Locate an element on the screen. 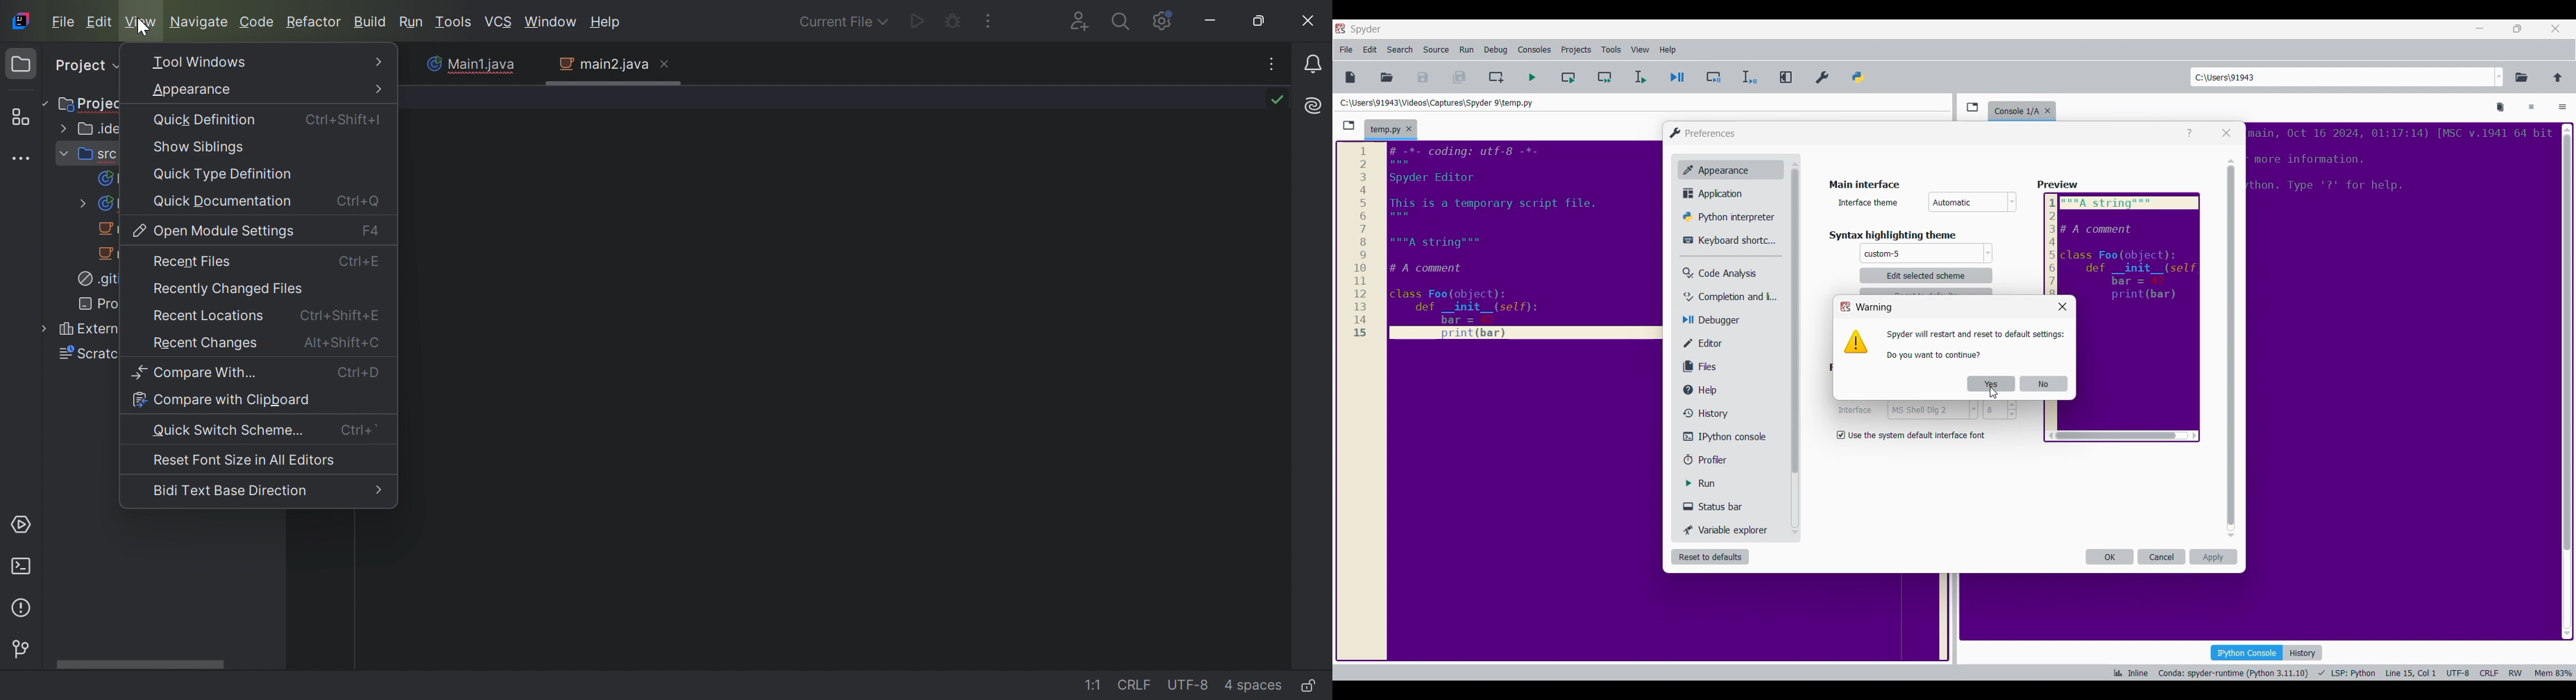 Image resolution: width=2576 pixels, height=700 pixels.  UTF-8 is located at coordinates (2457, 673).